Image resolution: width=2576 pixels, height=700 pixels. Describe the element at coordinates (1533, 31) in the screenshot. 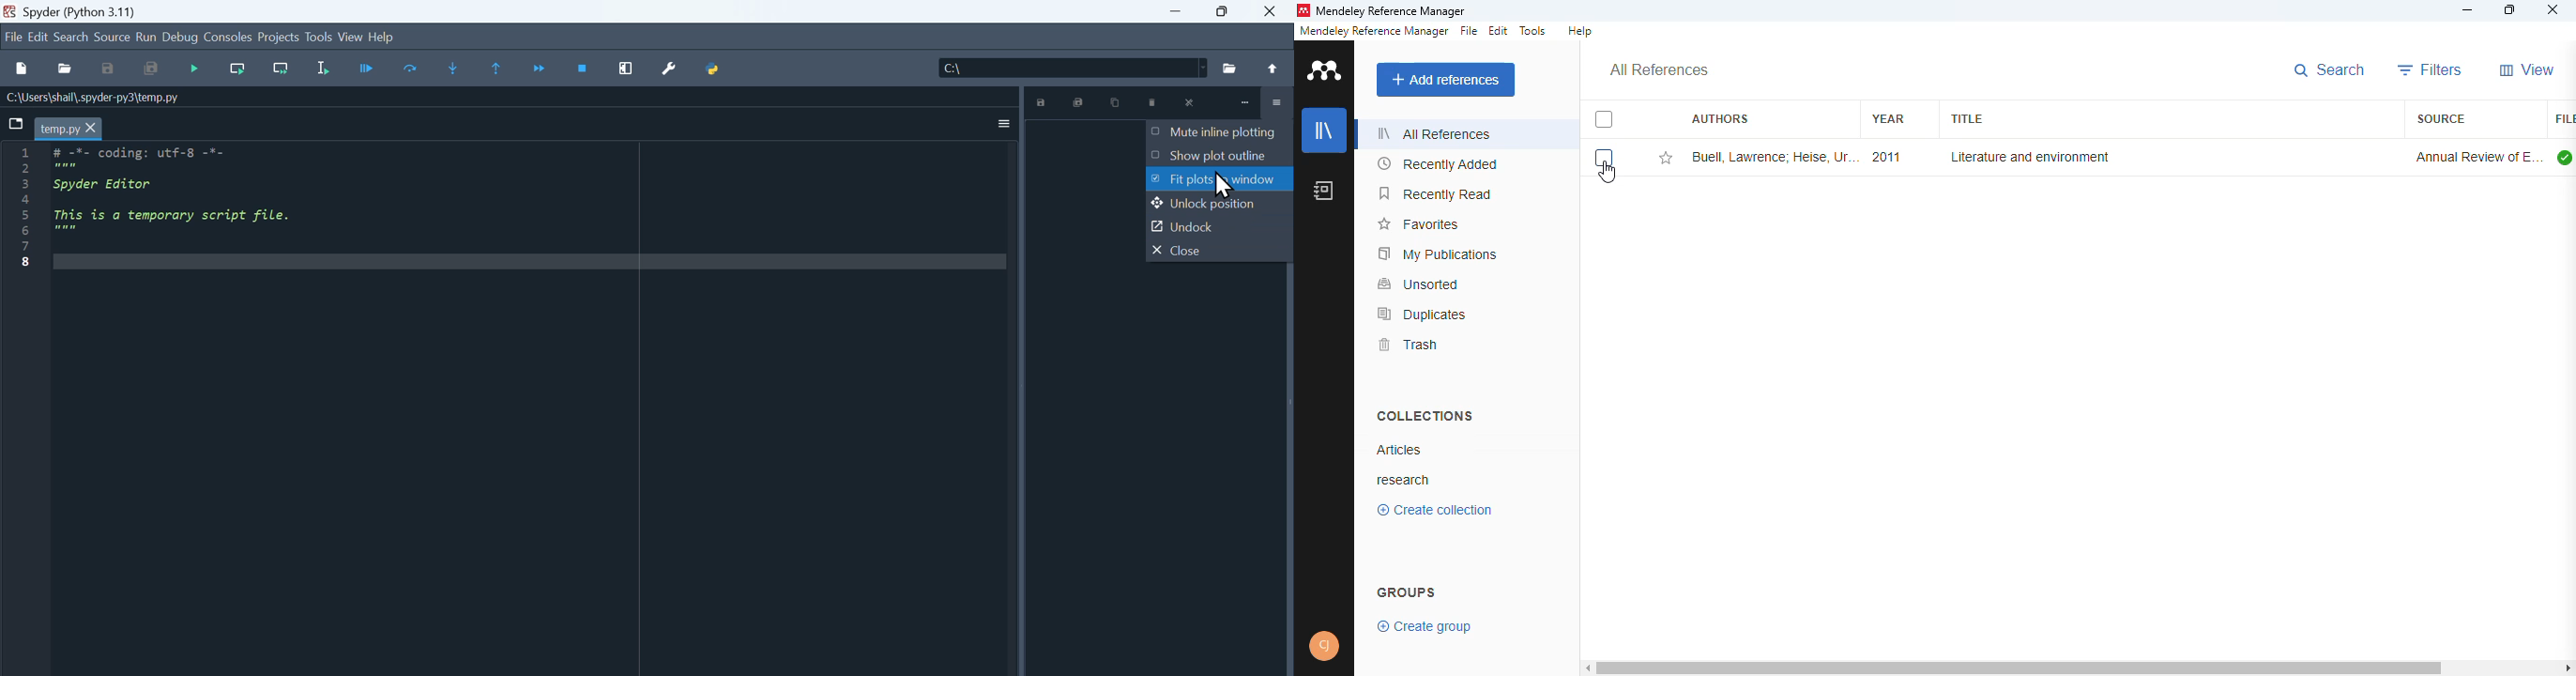

I see `tools` at that location.